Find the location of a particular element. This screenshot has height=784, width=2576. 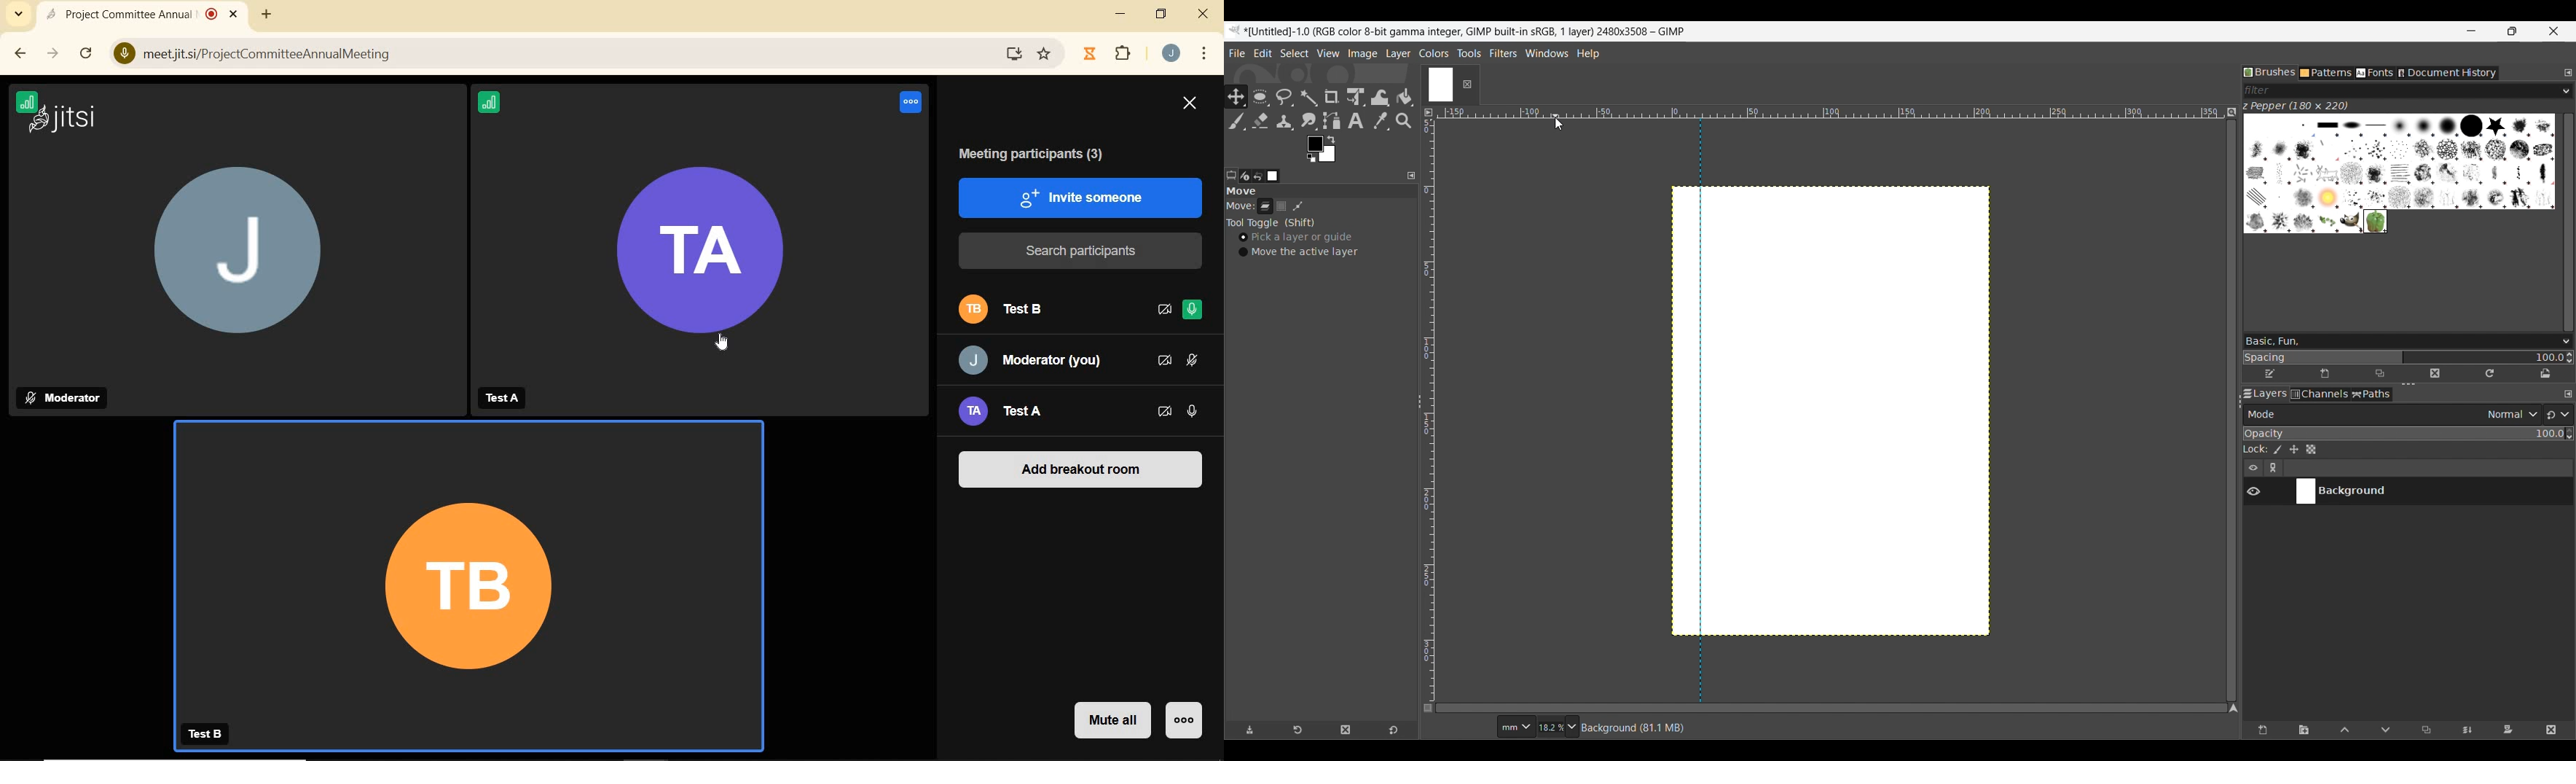

Layers tab, current selection is located at coordinates (2262, 395).